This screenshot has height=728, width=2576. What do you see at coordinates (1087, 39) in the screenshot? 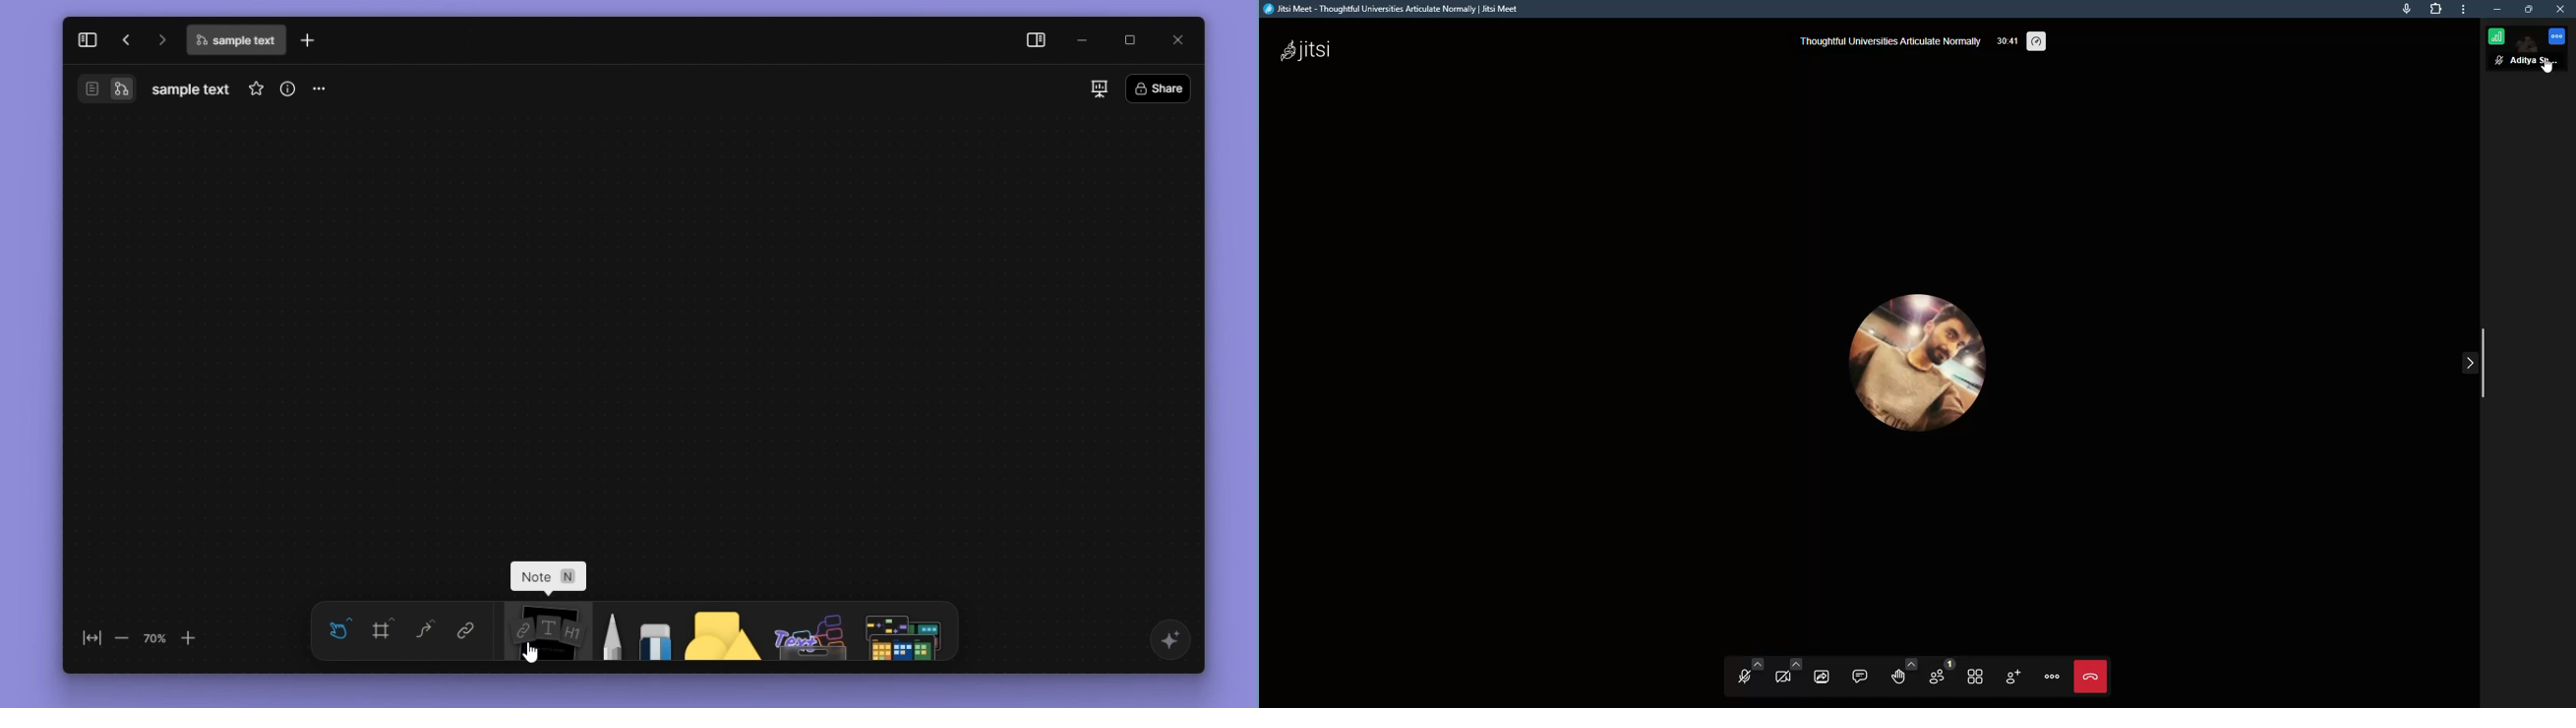
I see `minimize` at bounding box center [1087, 39].